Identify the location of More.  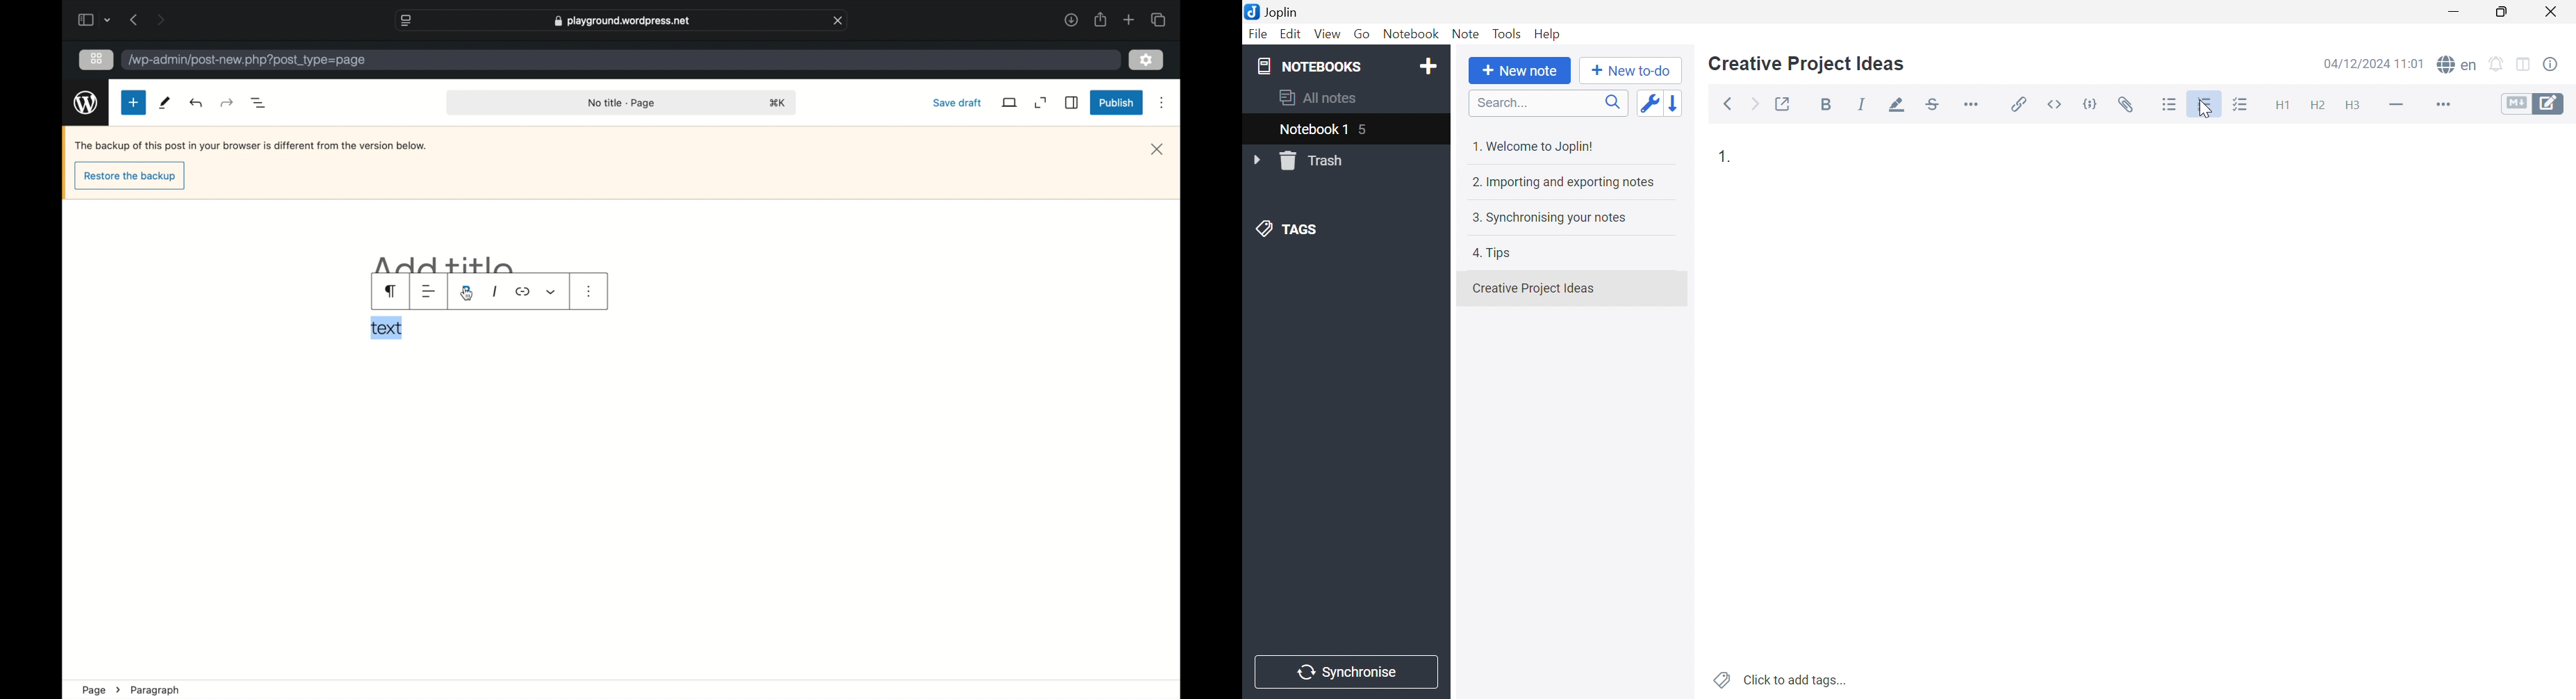
(2445, 106).